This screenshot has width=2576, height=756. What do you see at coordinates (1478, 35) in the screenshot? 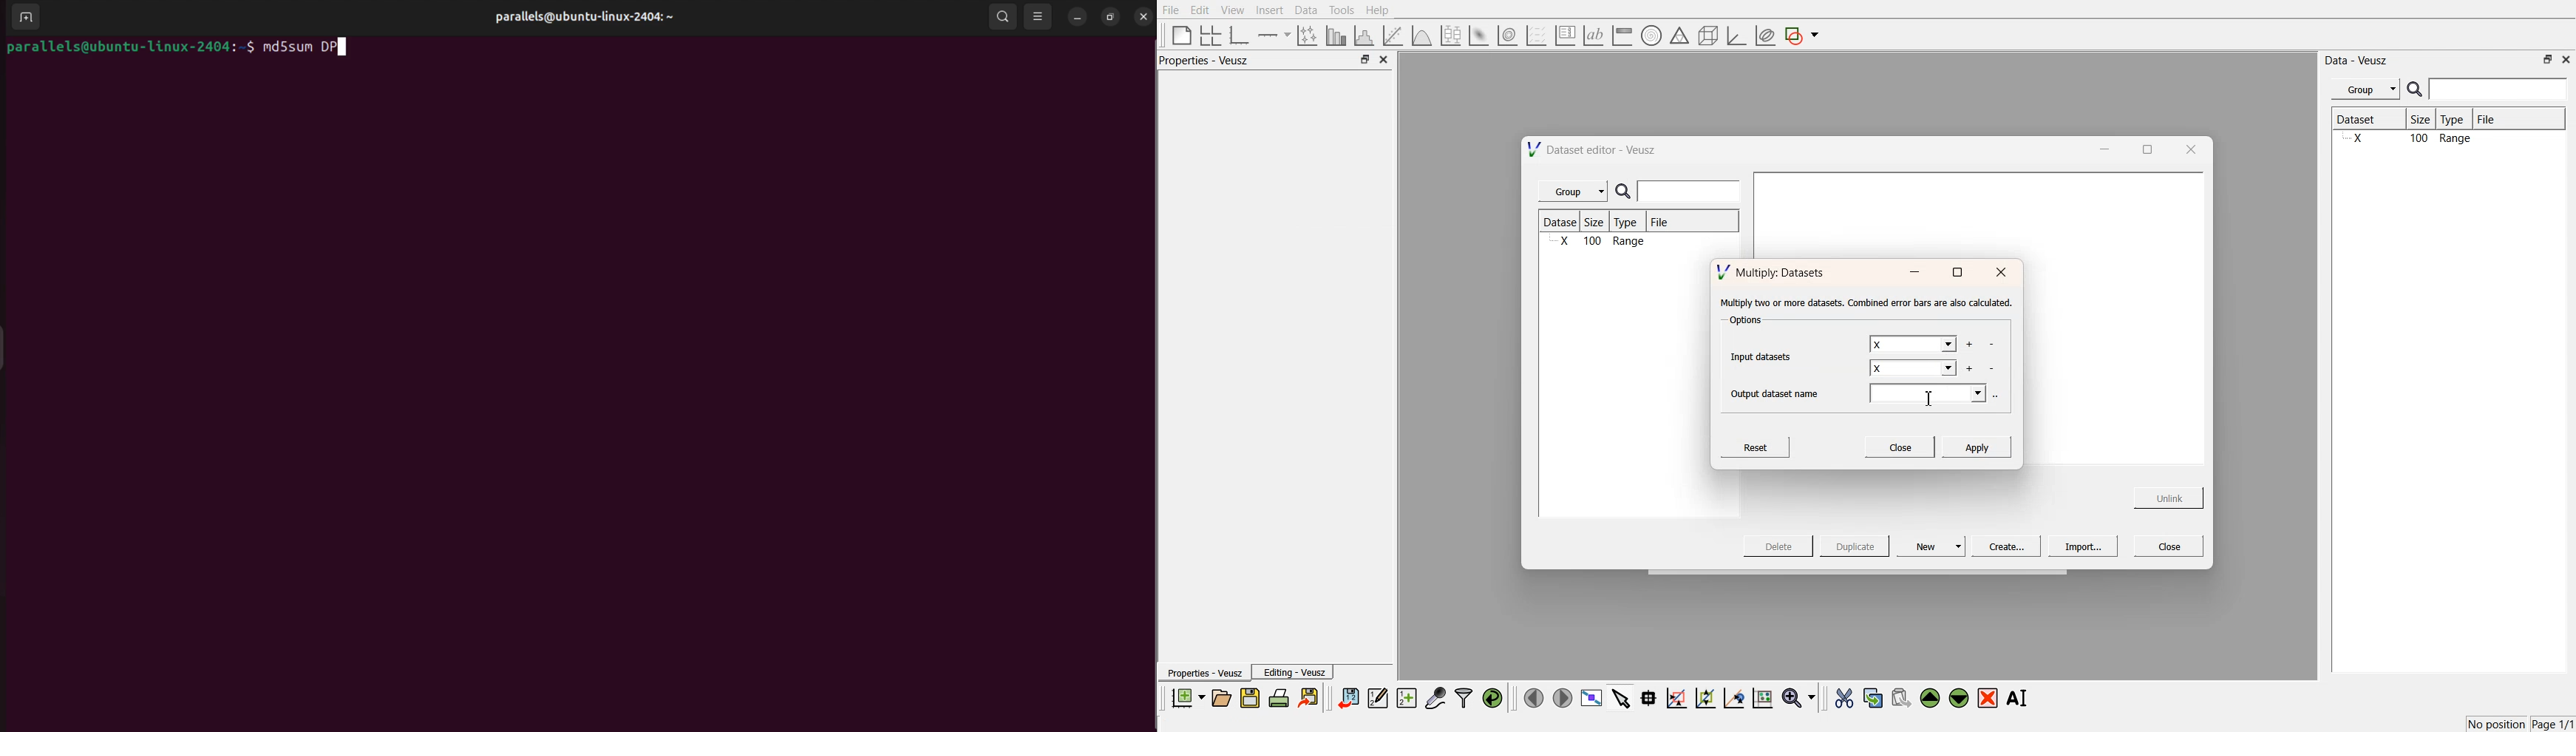
I see `plot a 2d datasets as image` at bounding box center [1478, 35].